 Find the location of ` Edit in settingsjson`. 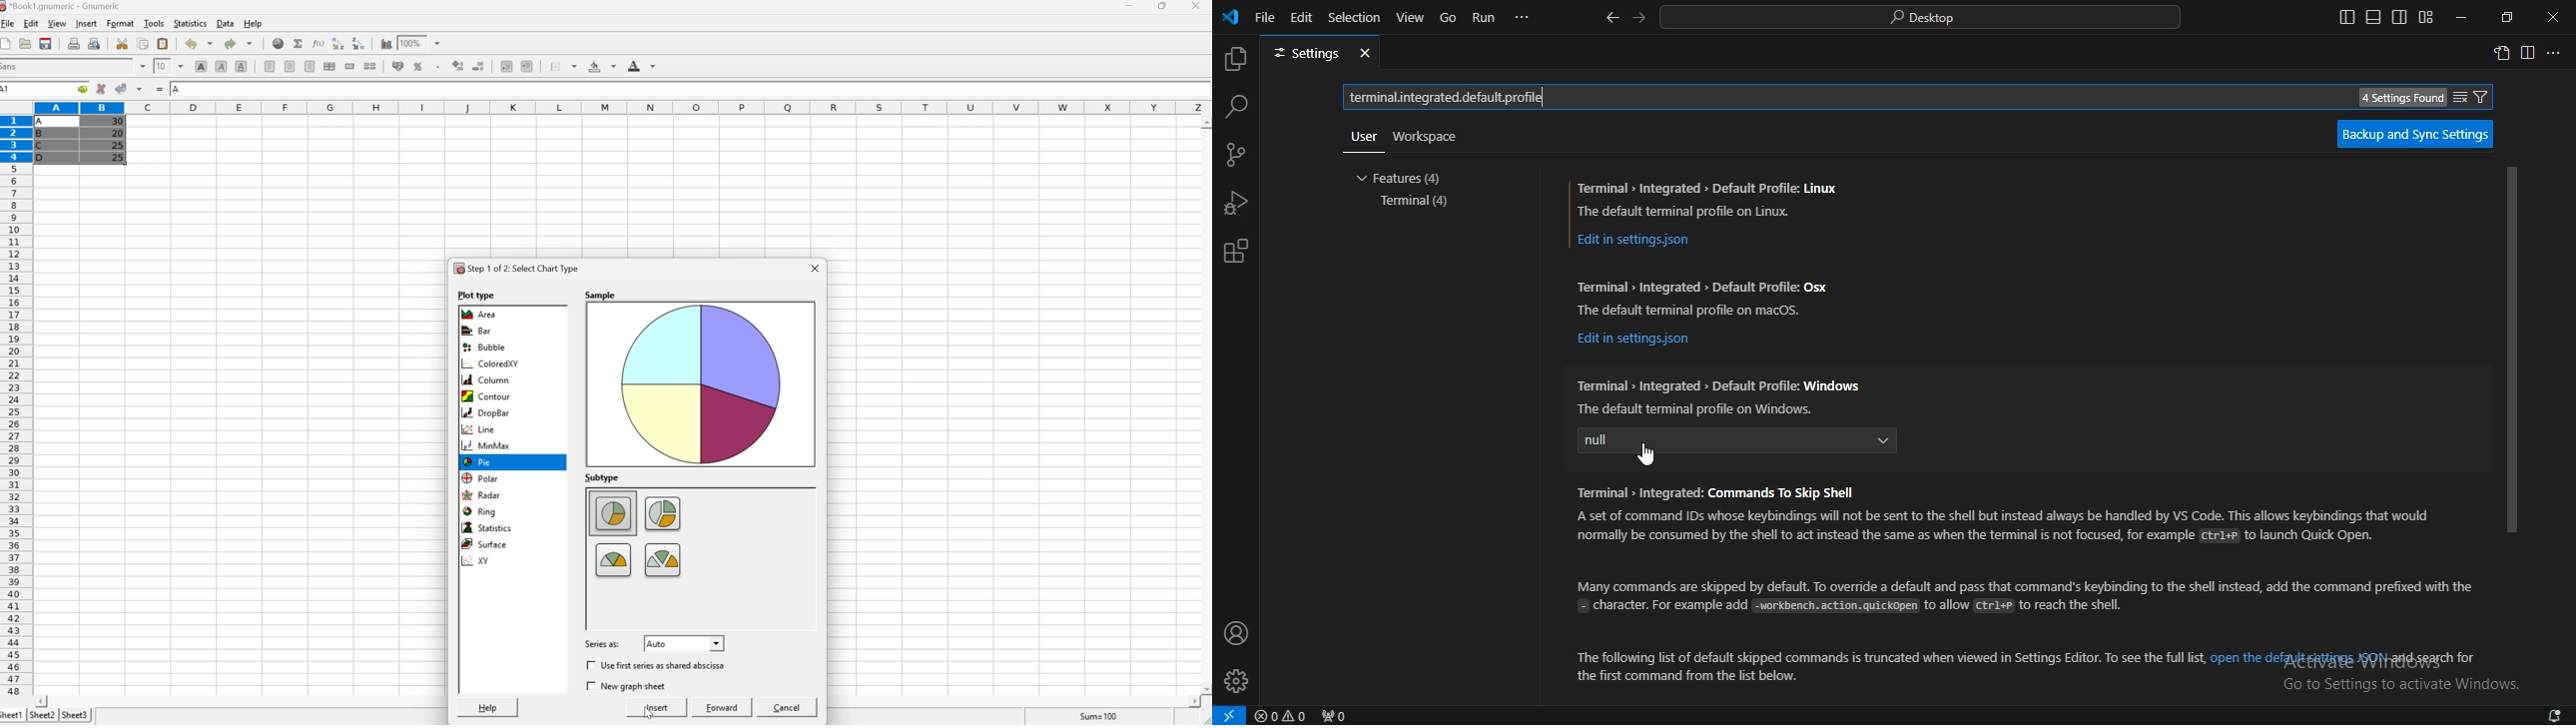

 Edit in settingsjson is located at coordinates (1640, 241).